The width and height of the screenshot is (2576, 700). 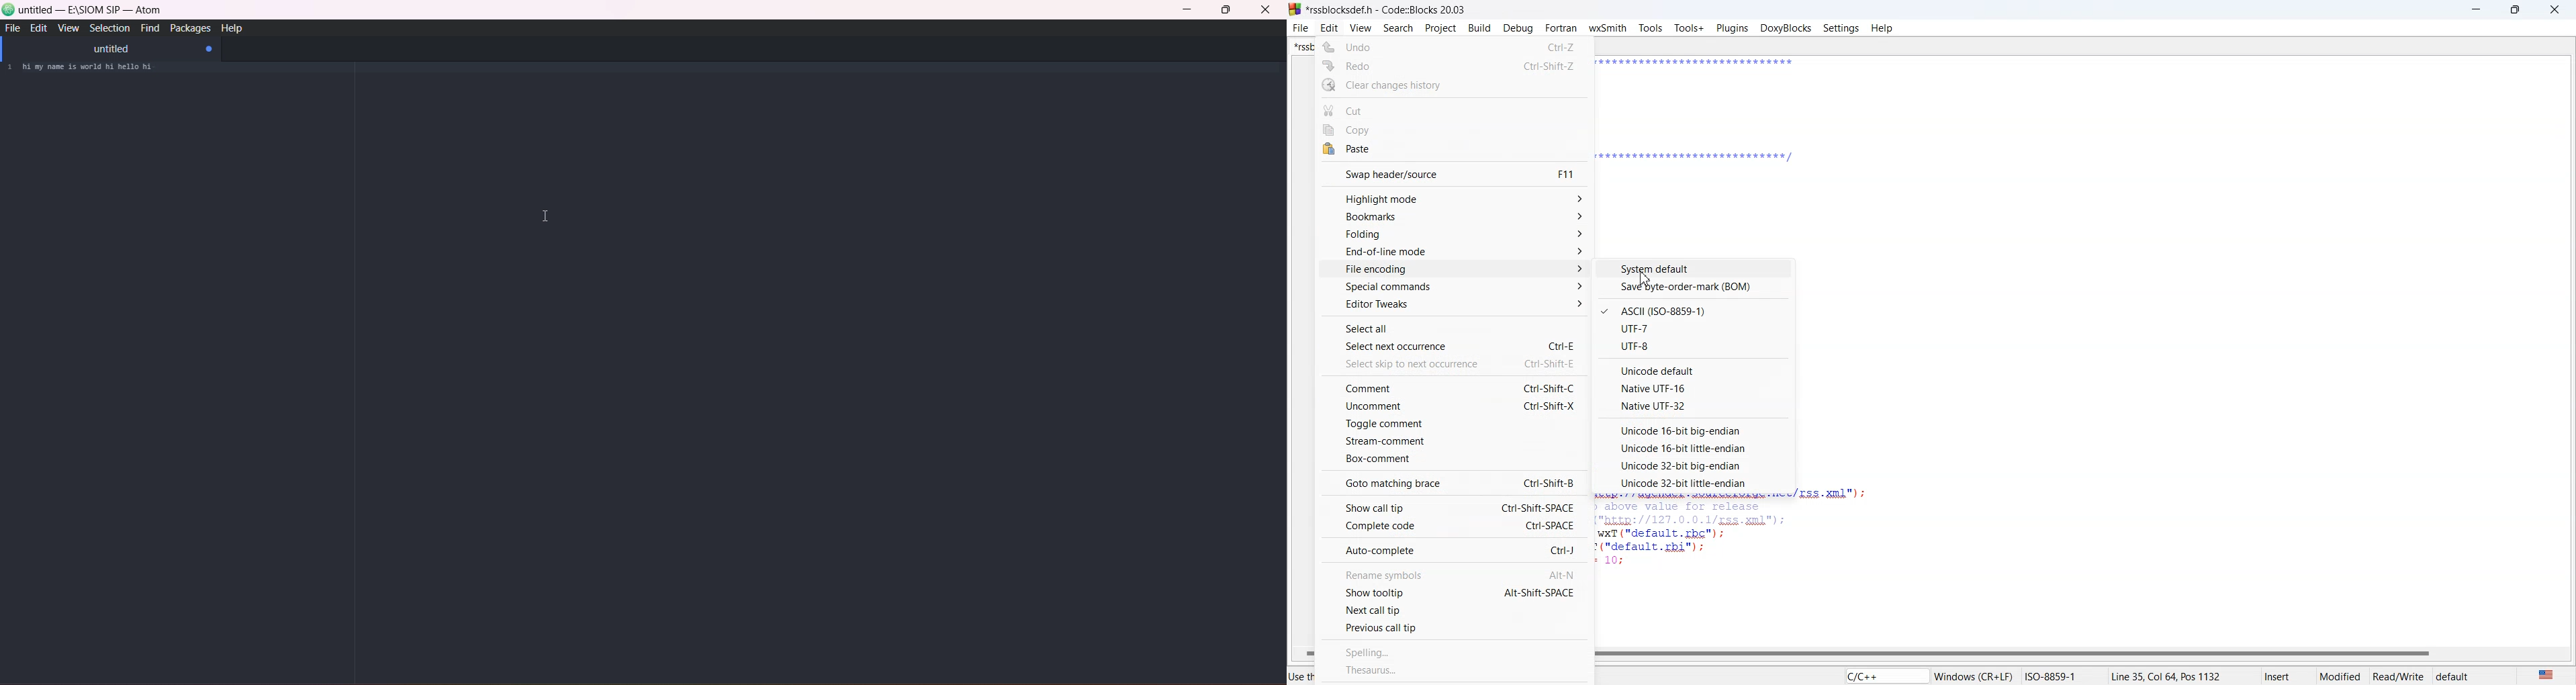 What do you see at coordinates (1301, 28) in the screenshot?
I see `File` at bounding box center [1301, 28].